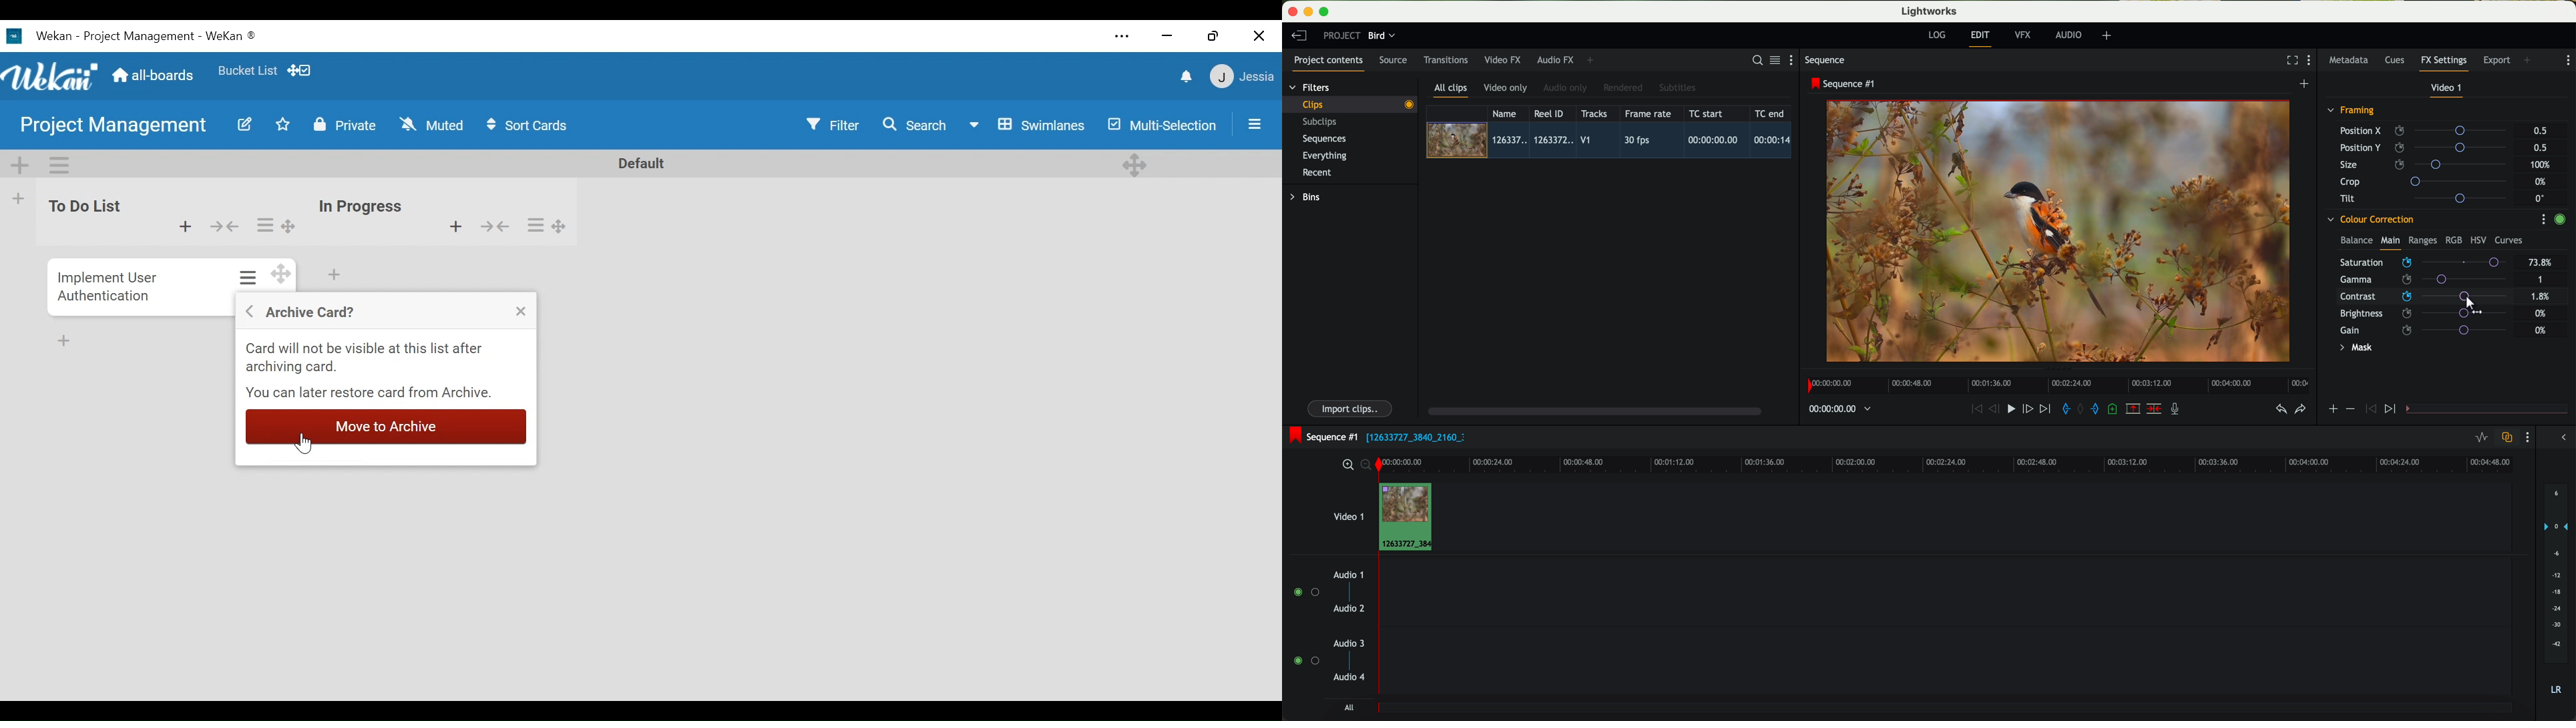 The image size is (2576, 728). Describe the element at coordinates (1612, 141) in the screenshot. I see `click on video` at that location.